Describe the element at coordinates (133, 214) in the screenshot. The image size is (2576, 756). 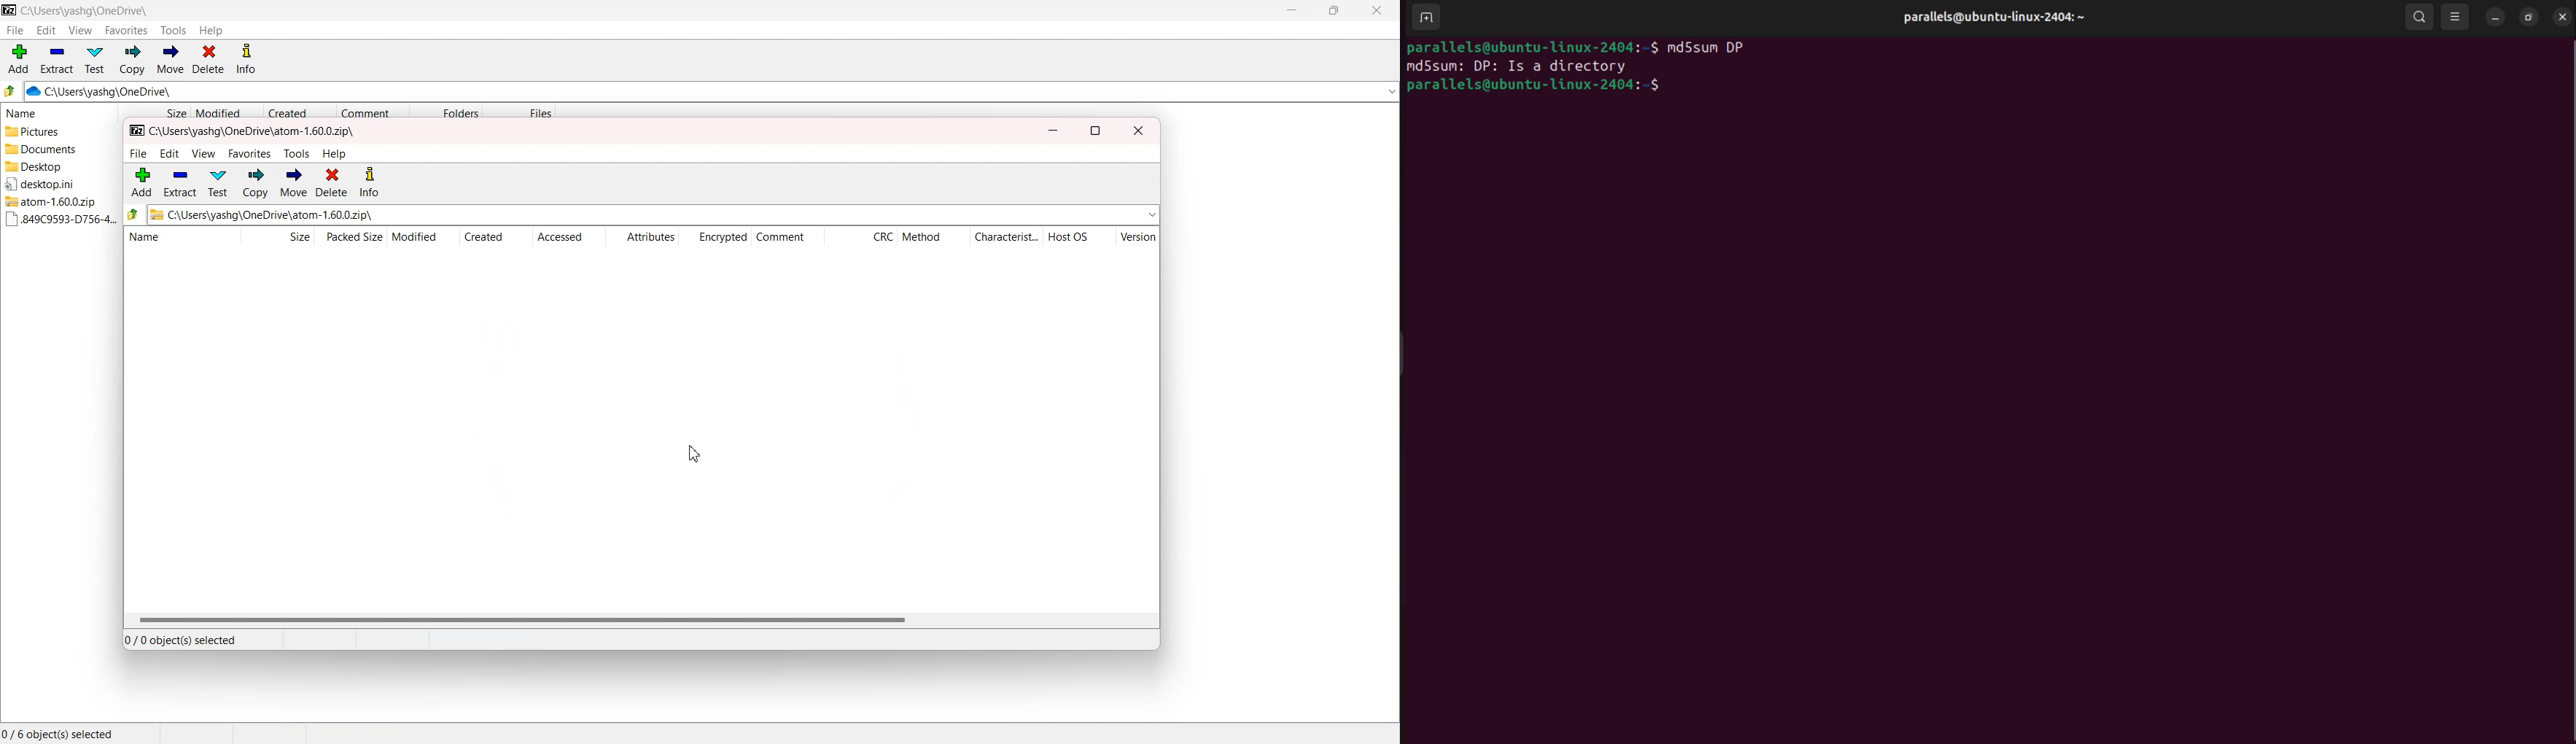
I see `back` at that location.